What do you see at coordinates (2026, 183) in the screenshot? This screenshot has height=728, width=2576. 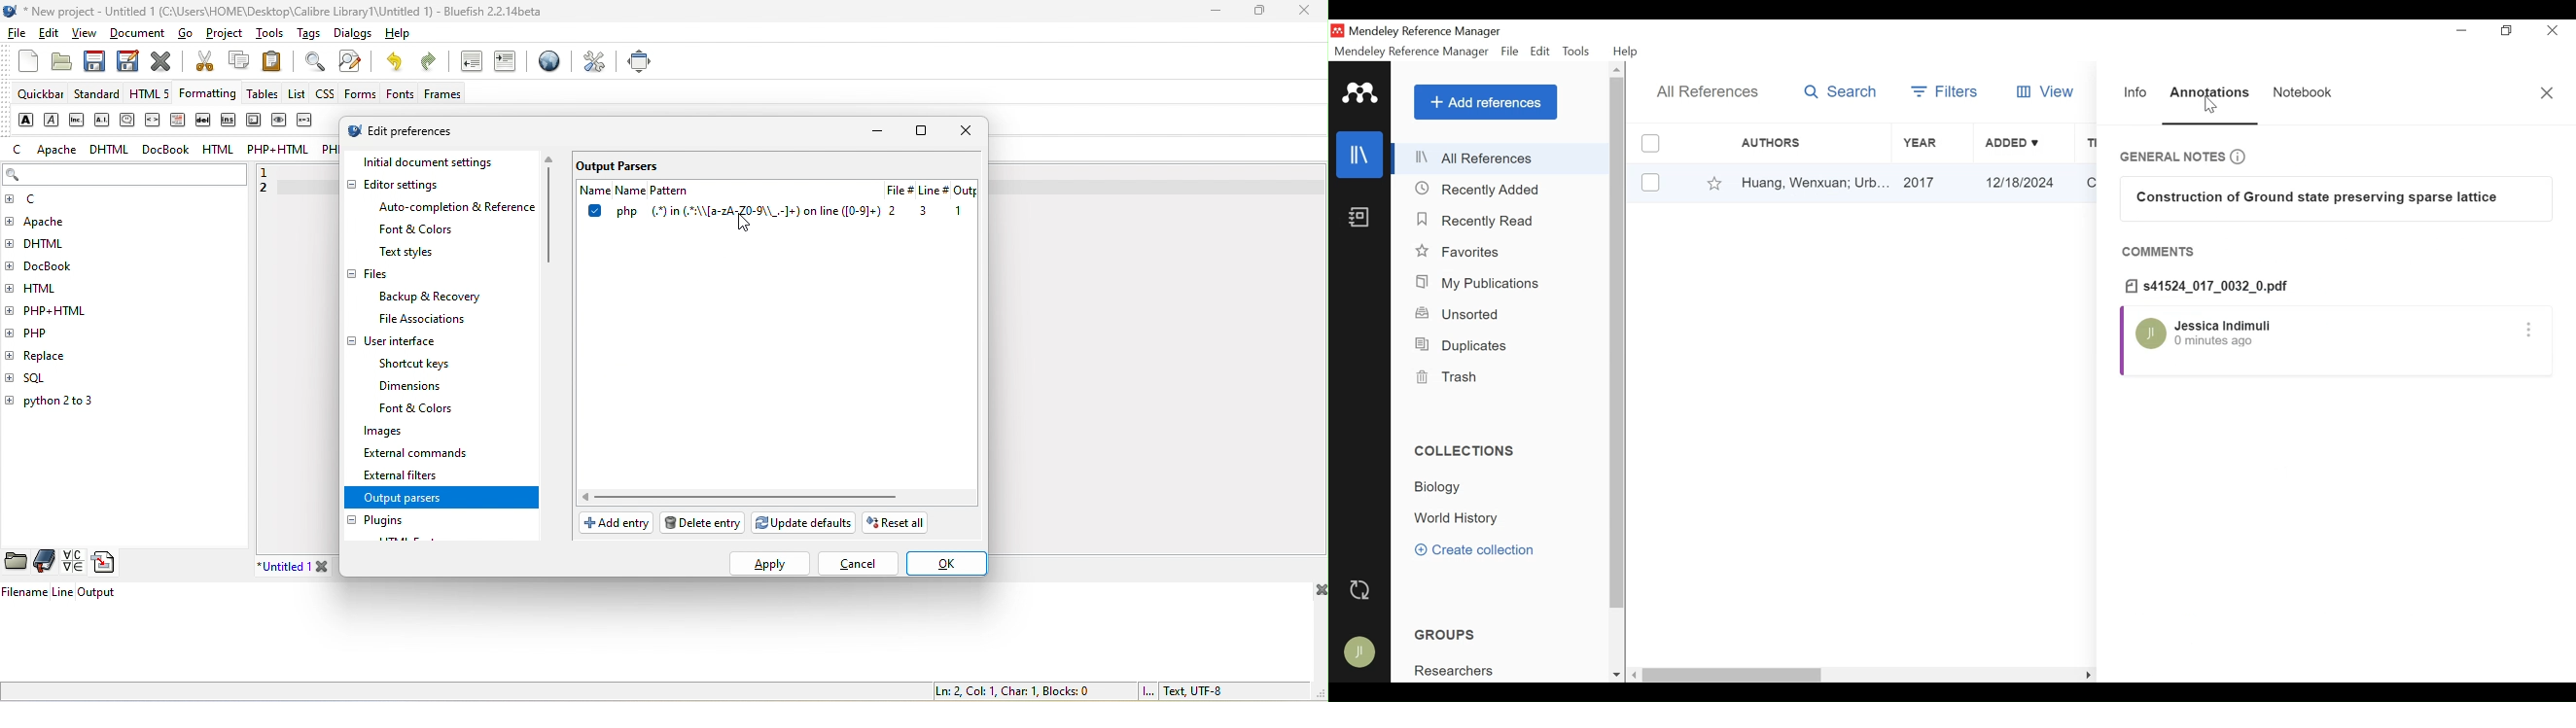 I see `12/18/2024` at bounding box center [2026, 183].